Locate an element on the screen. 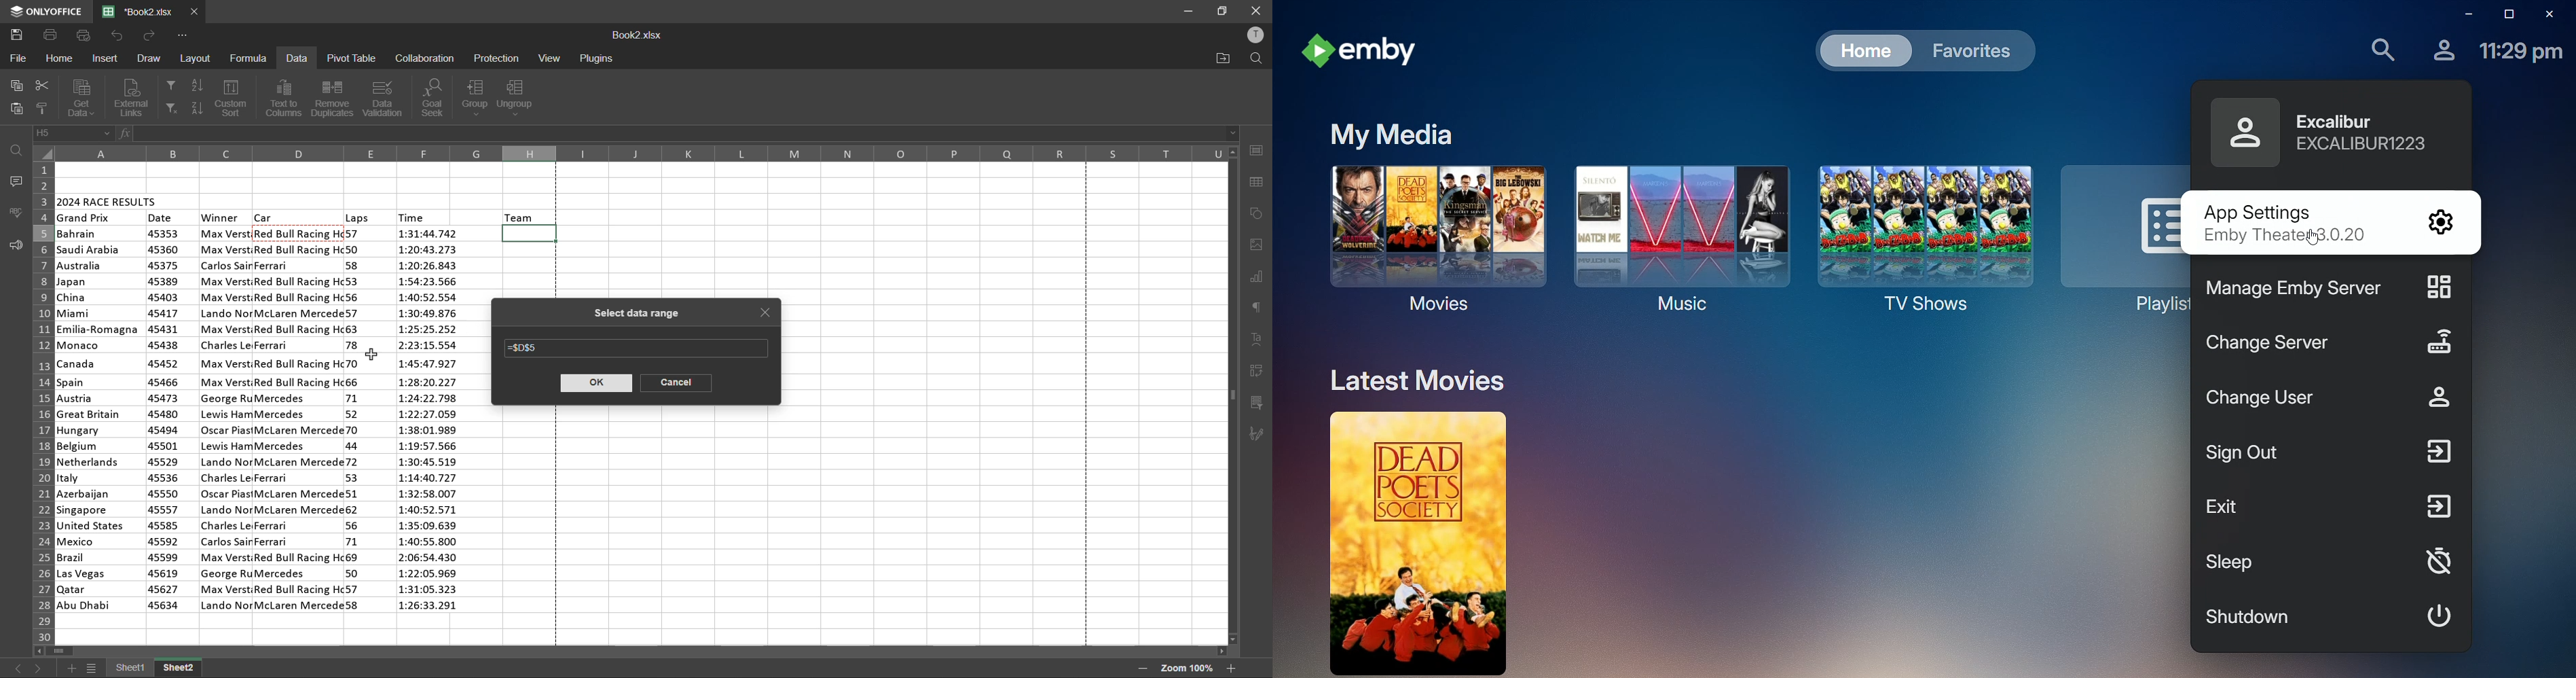 This screenshot has width=2576, height=700. cursor is located at coordinates (373, 356).